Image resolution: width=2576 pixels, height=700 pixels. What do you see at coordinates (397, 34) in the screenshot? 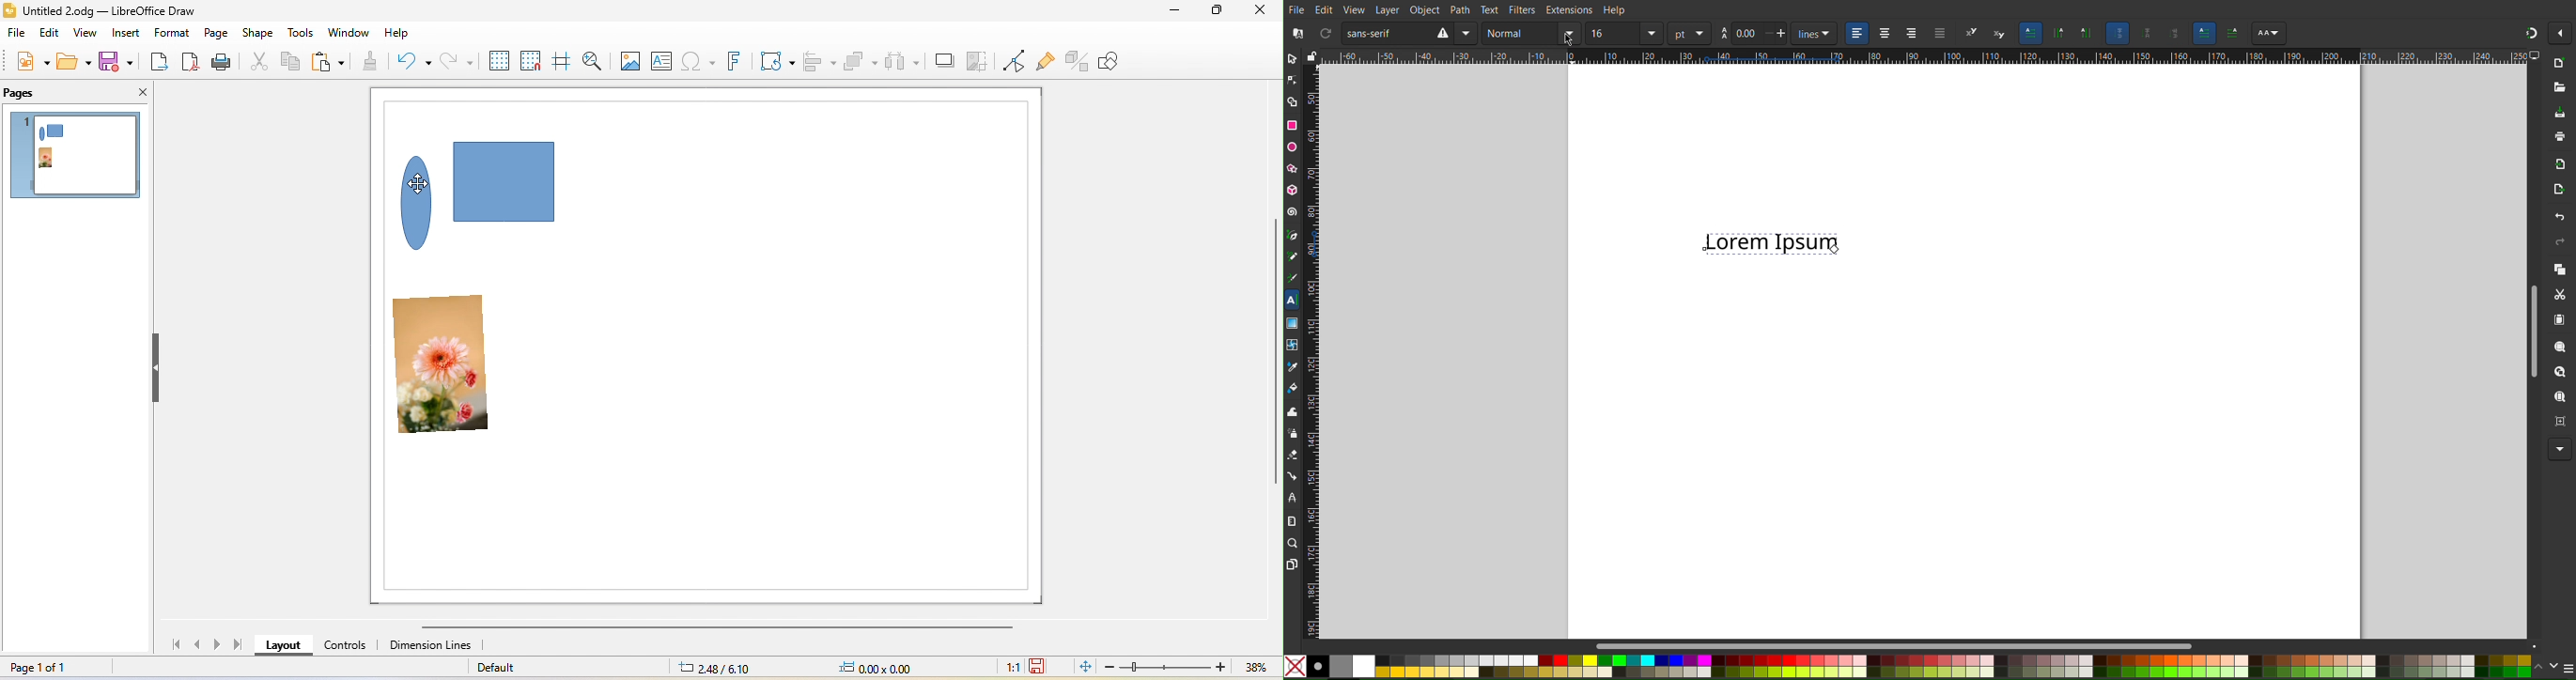
I see `help` at bounding box center [397, 34].